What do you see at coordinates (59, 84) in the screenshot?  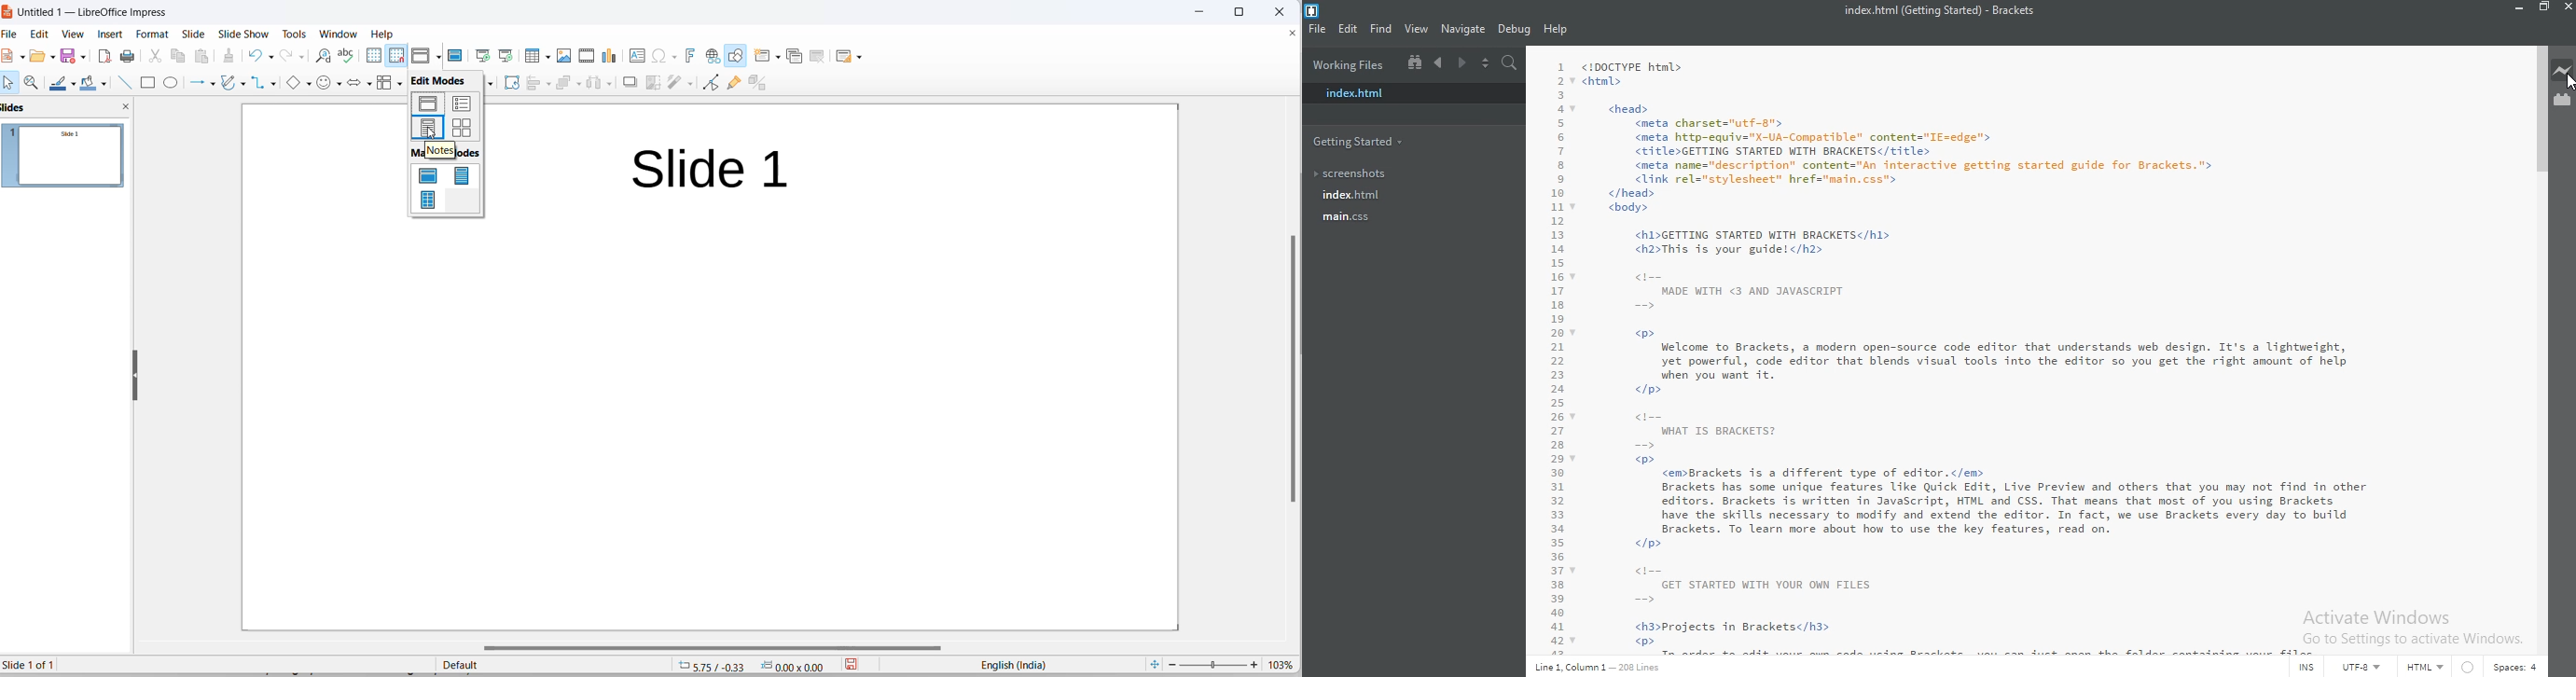 I see `line colors` at bounding box center [59, 84].